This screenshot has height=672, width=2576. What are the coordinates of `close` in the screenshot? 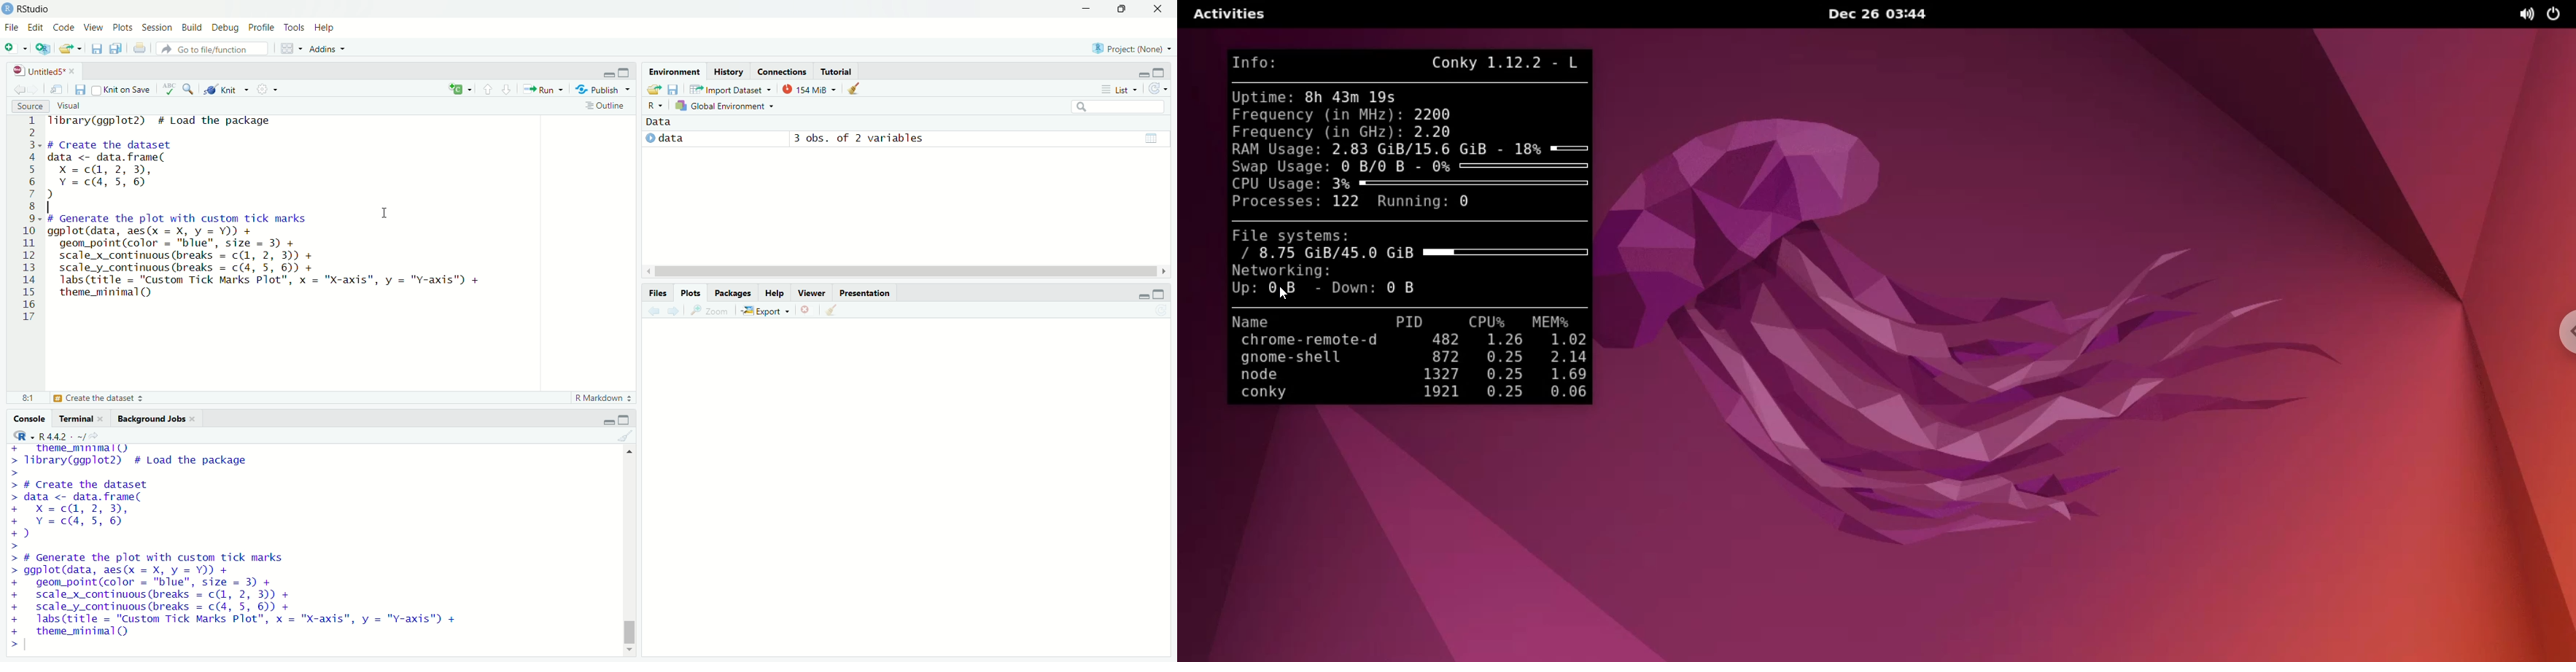 It's located at (1158, 9).